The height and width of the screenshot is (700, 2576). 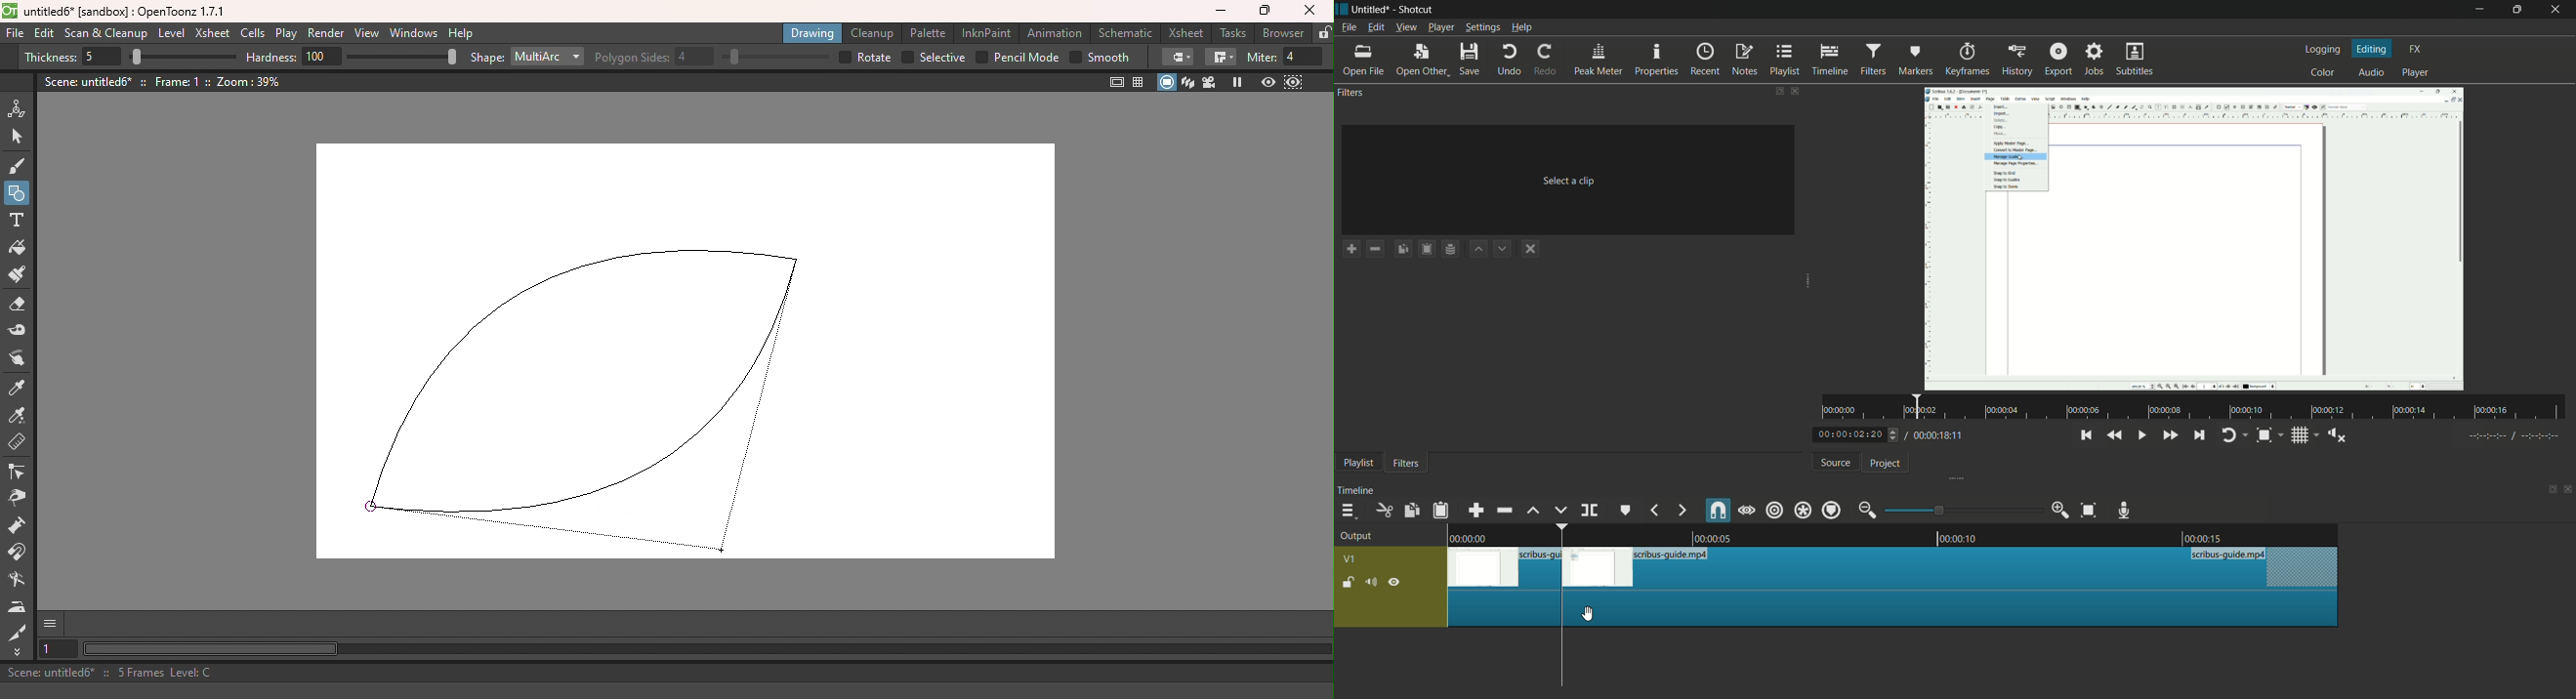 What do you see at coordinates (2569, 491) in the screenshot?
I see `close timeline` at bounding box center [2569, 491].